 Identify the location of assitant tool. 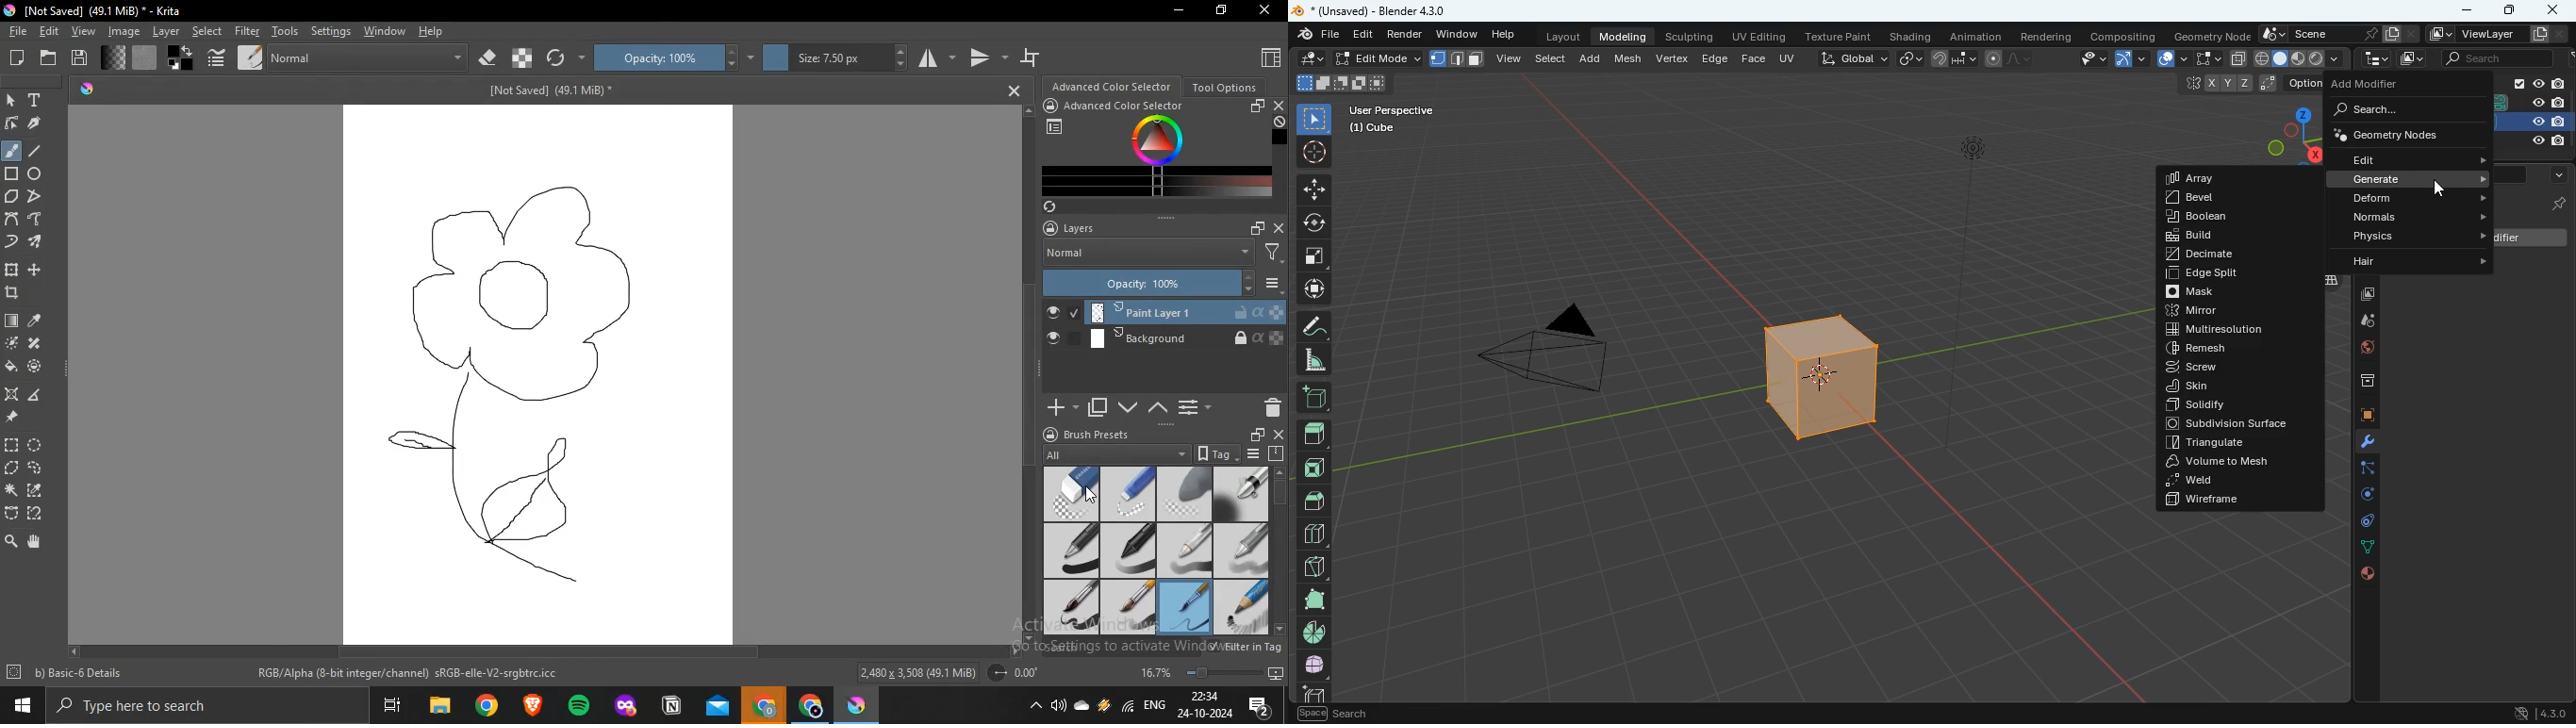
(13, 394).